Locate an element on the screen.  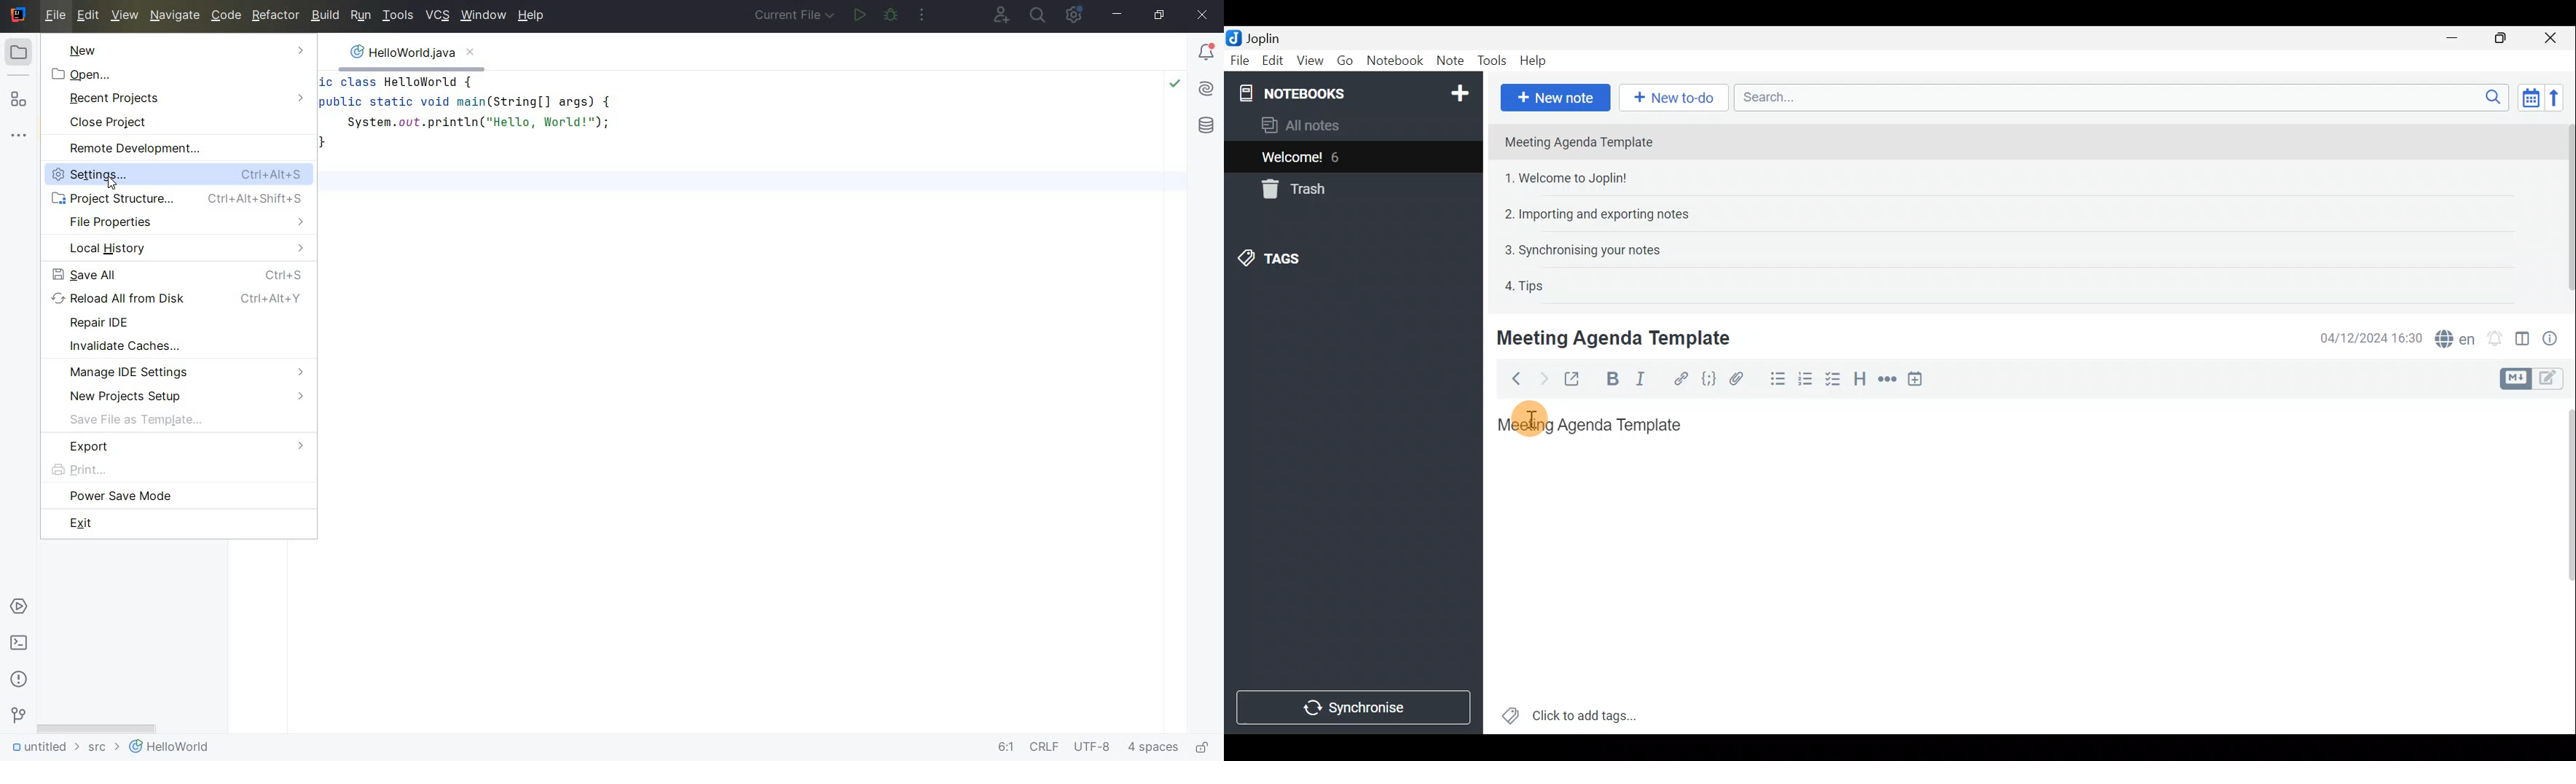
Toggle external editing is located at coordinates (1576, 380).